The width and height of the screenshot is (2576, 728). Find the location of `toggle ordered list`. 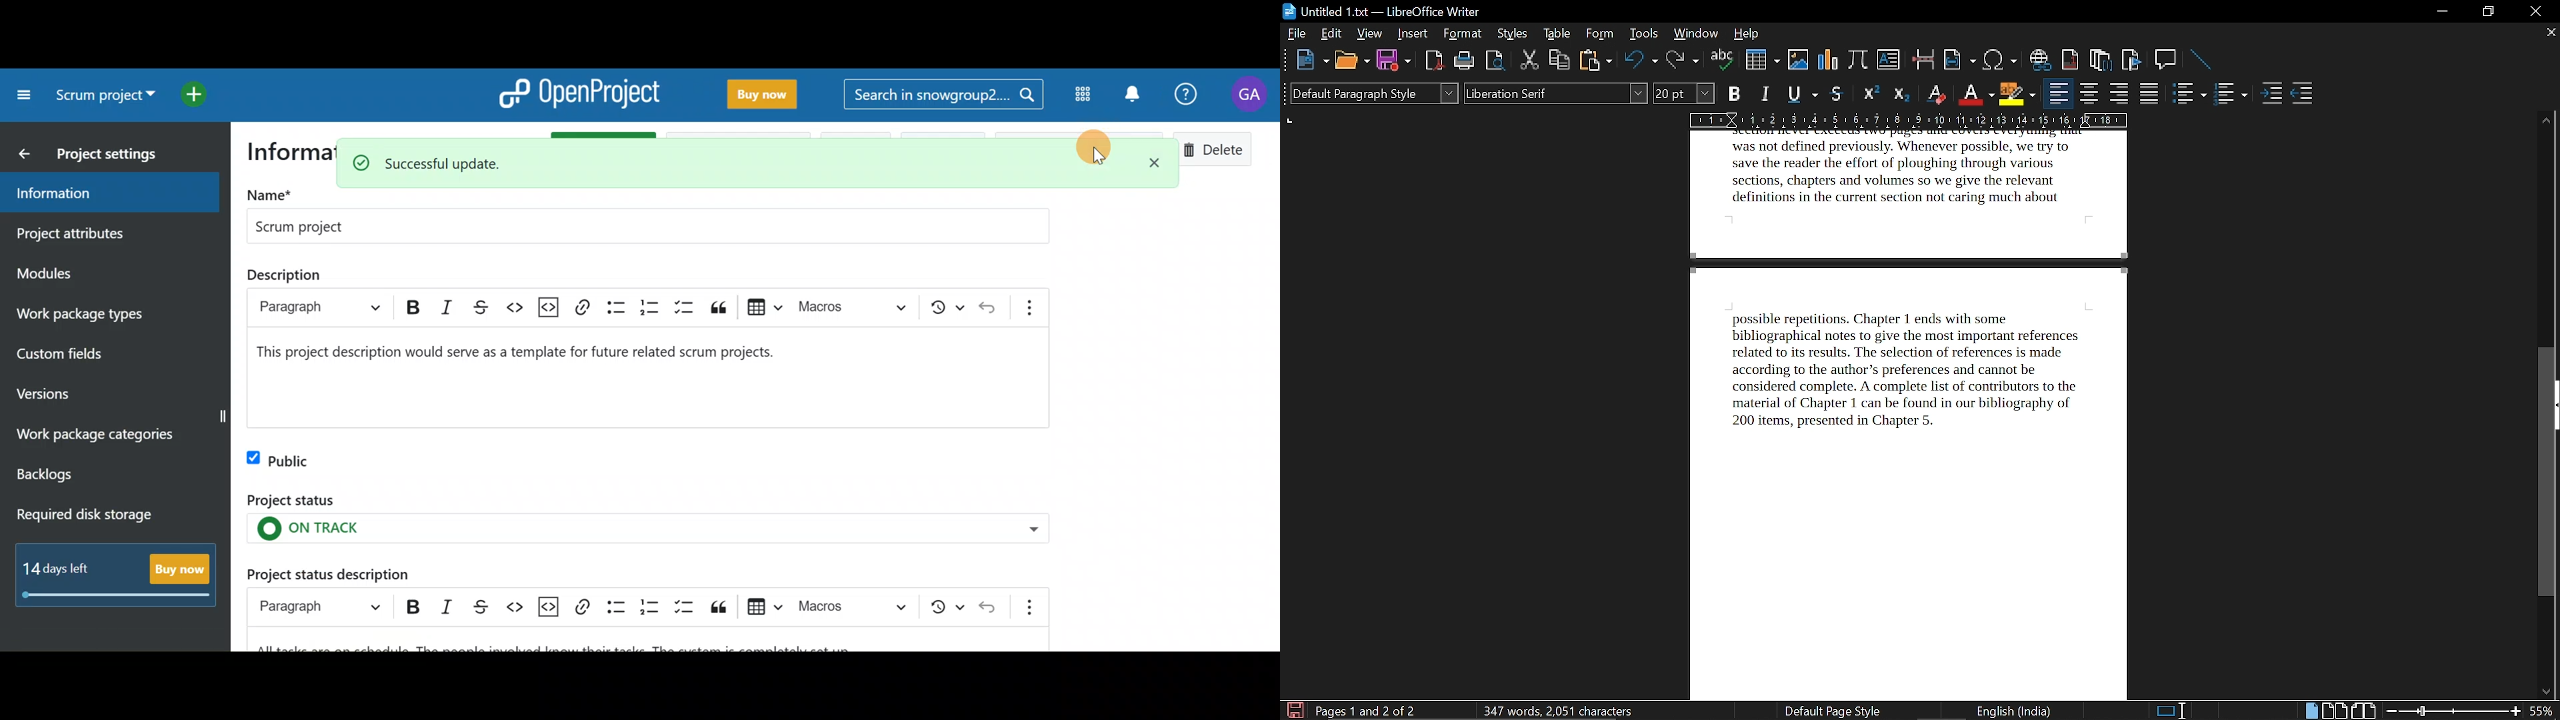

toggle ordered list is located at coordinates (2190, 95).